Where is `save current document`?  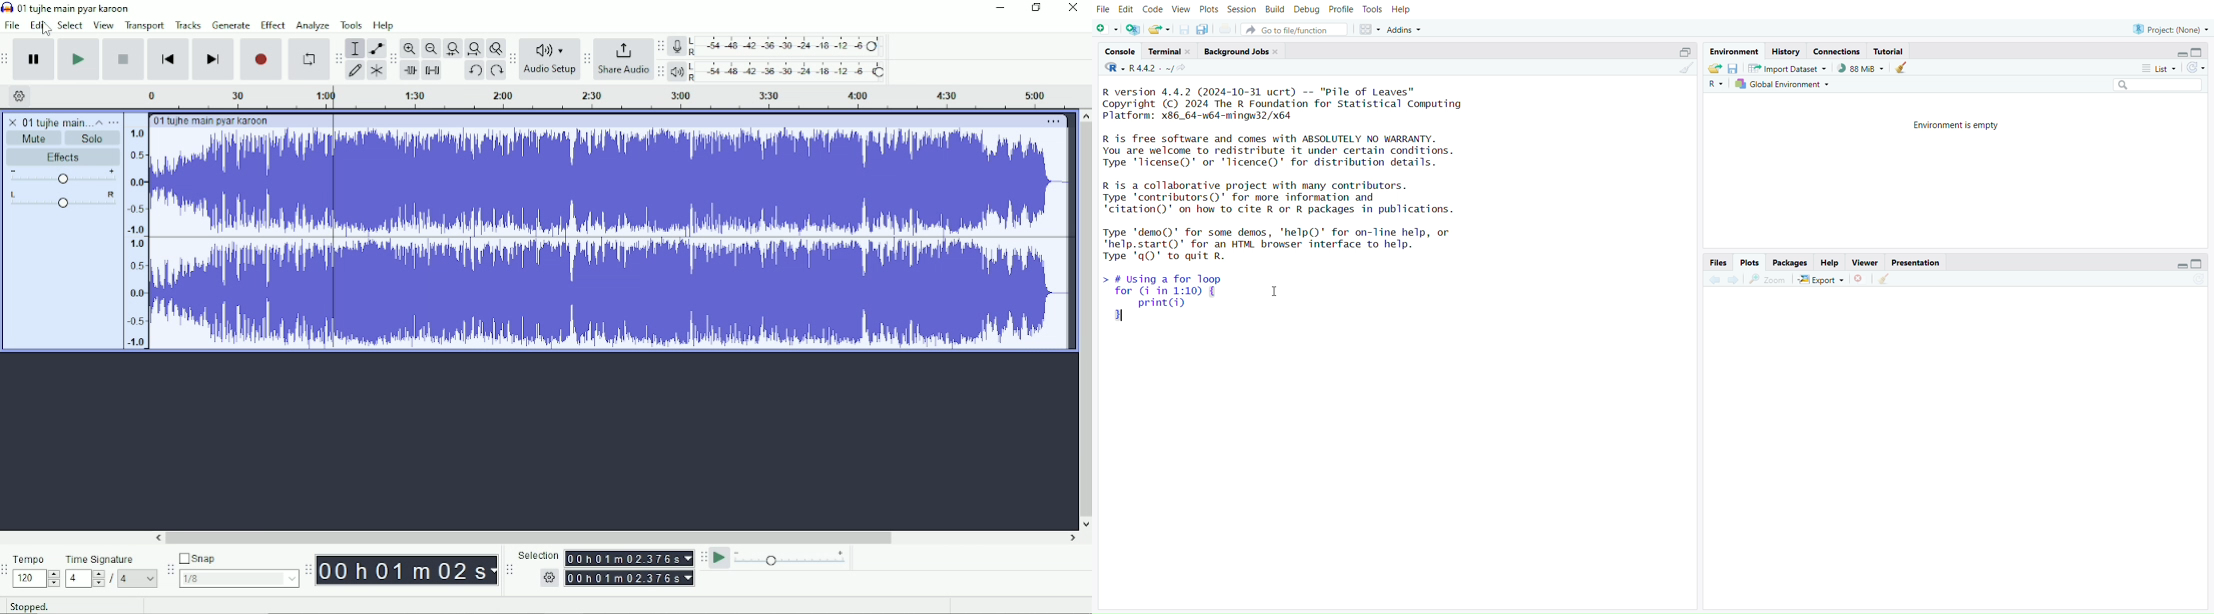
save current document is located at coordinates (1184, 30).